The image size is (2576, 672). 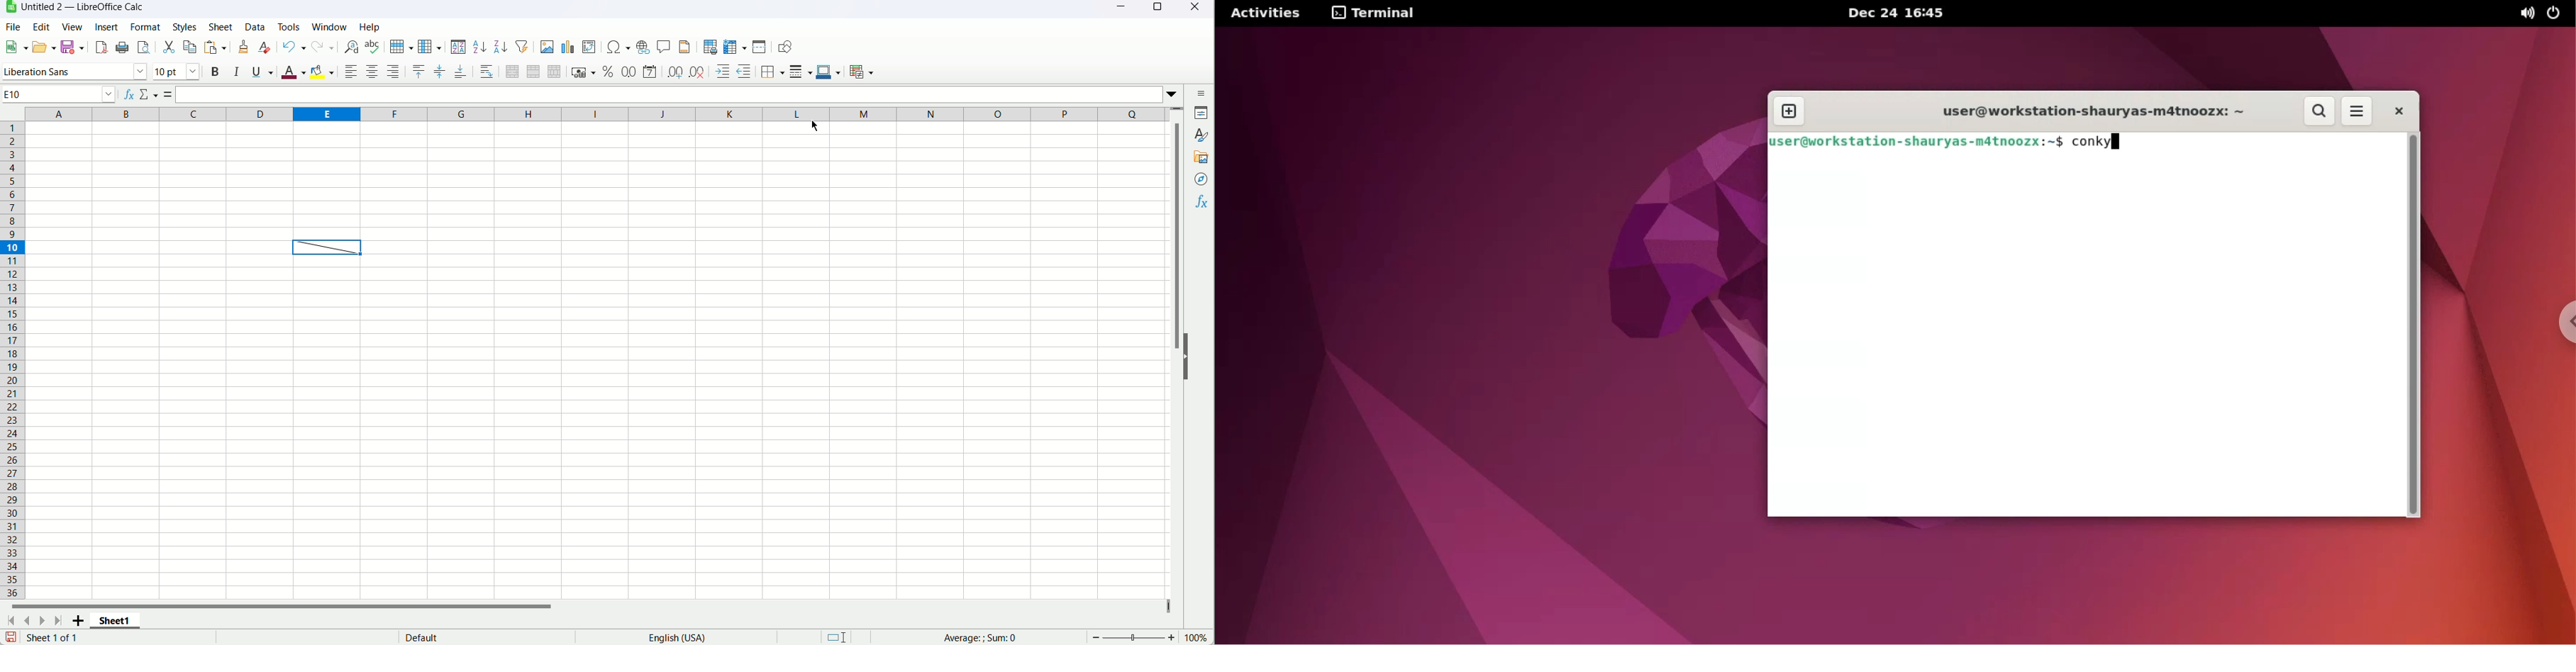 I want to click on Default, so click(x=472, y=638).